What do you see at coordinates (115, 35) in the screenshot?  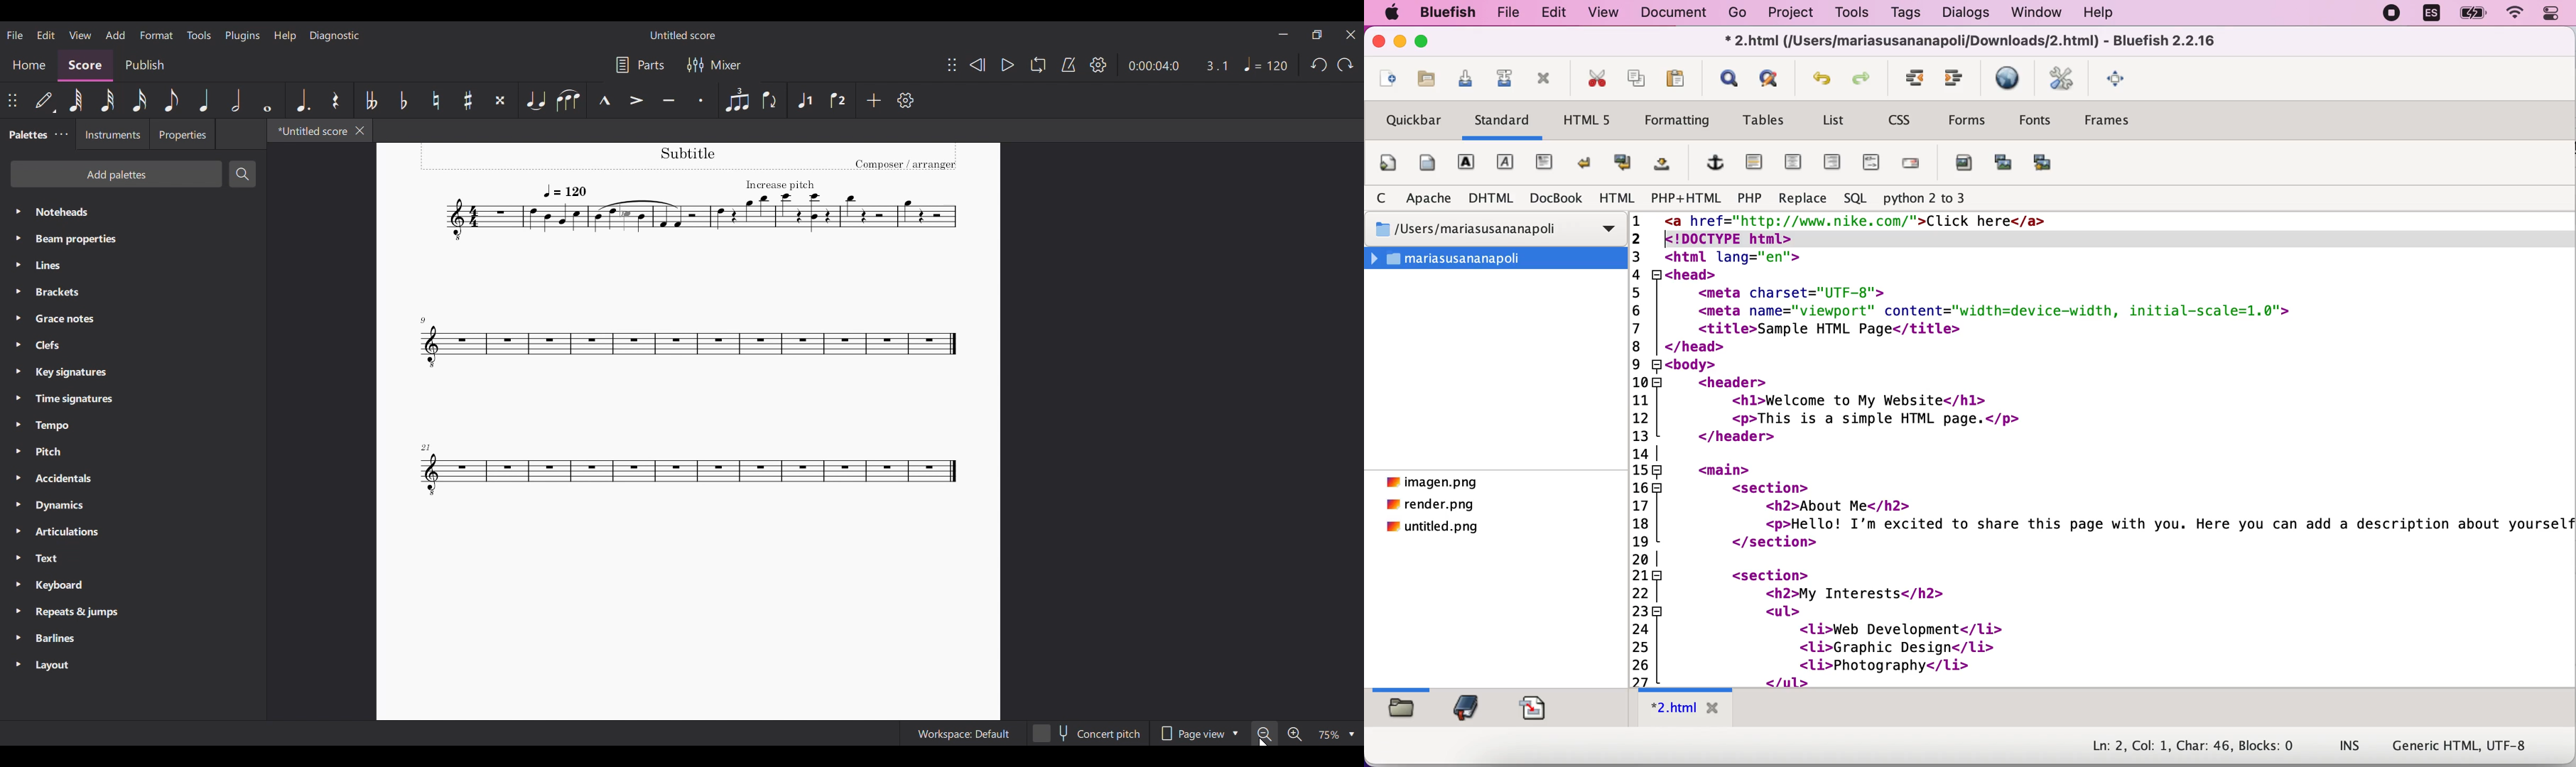 I see `Add menu` at bounding box center [115, 35].